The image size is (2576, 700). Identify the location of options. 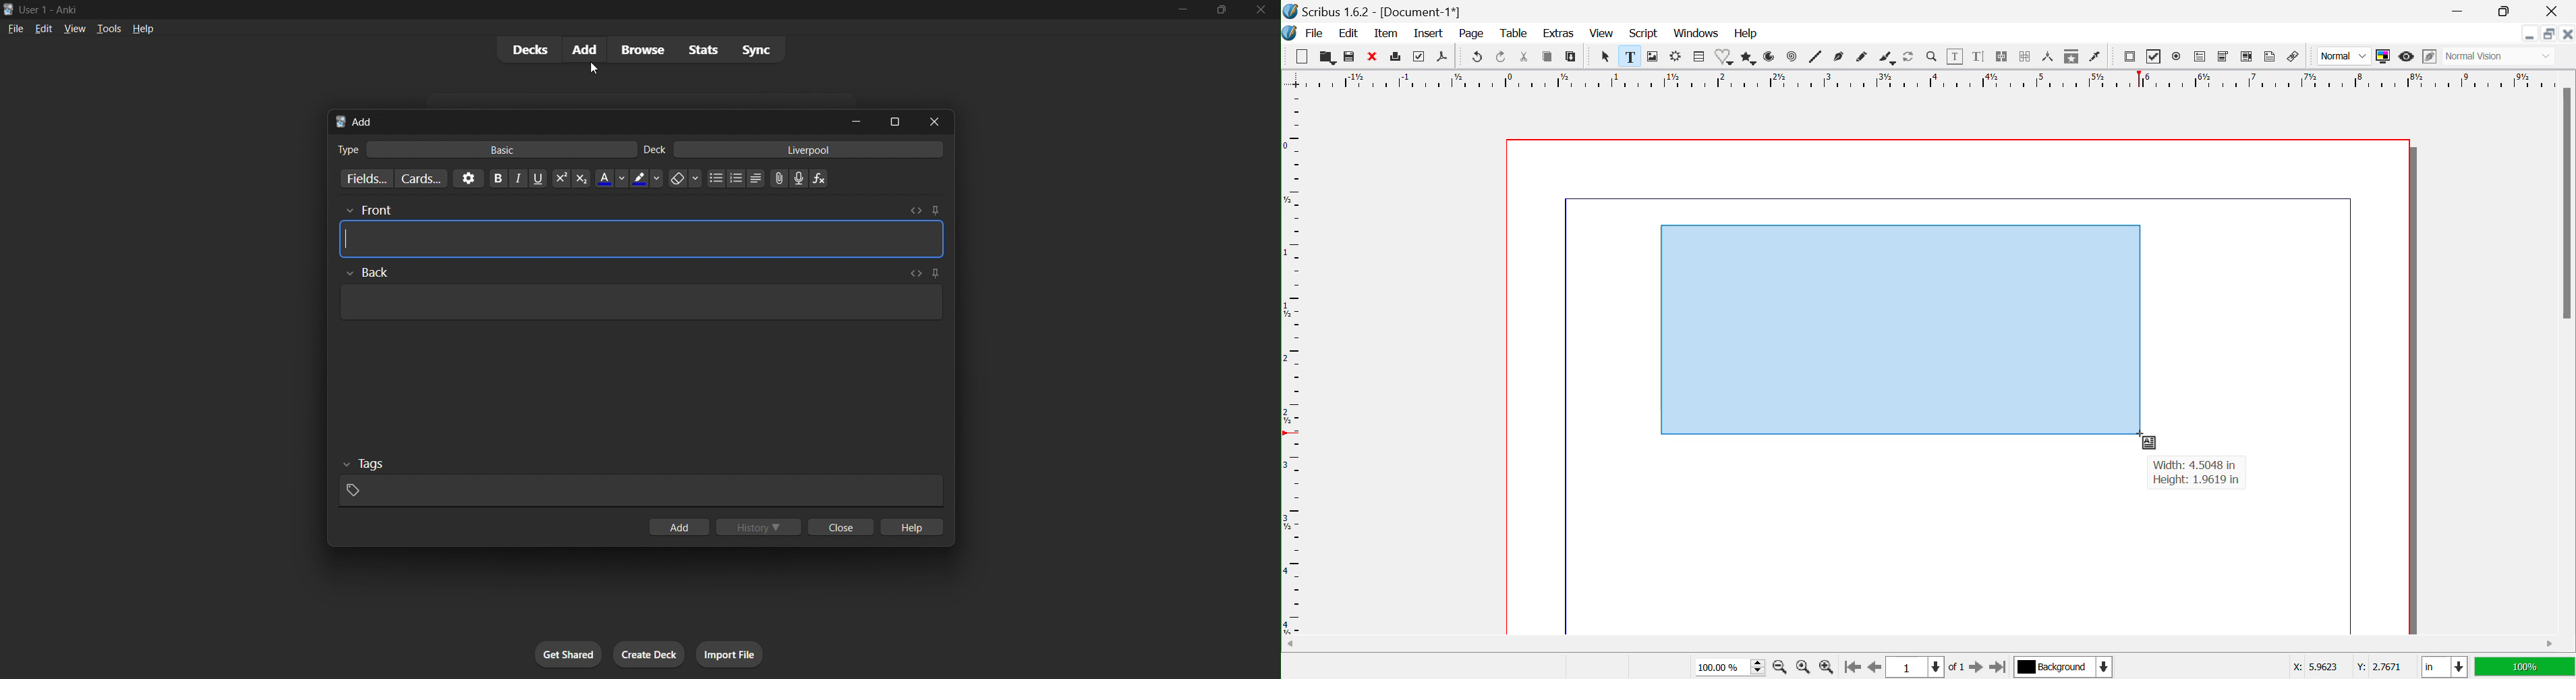
(467, 178).